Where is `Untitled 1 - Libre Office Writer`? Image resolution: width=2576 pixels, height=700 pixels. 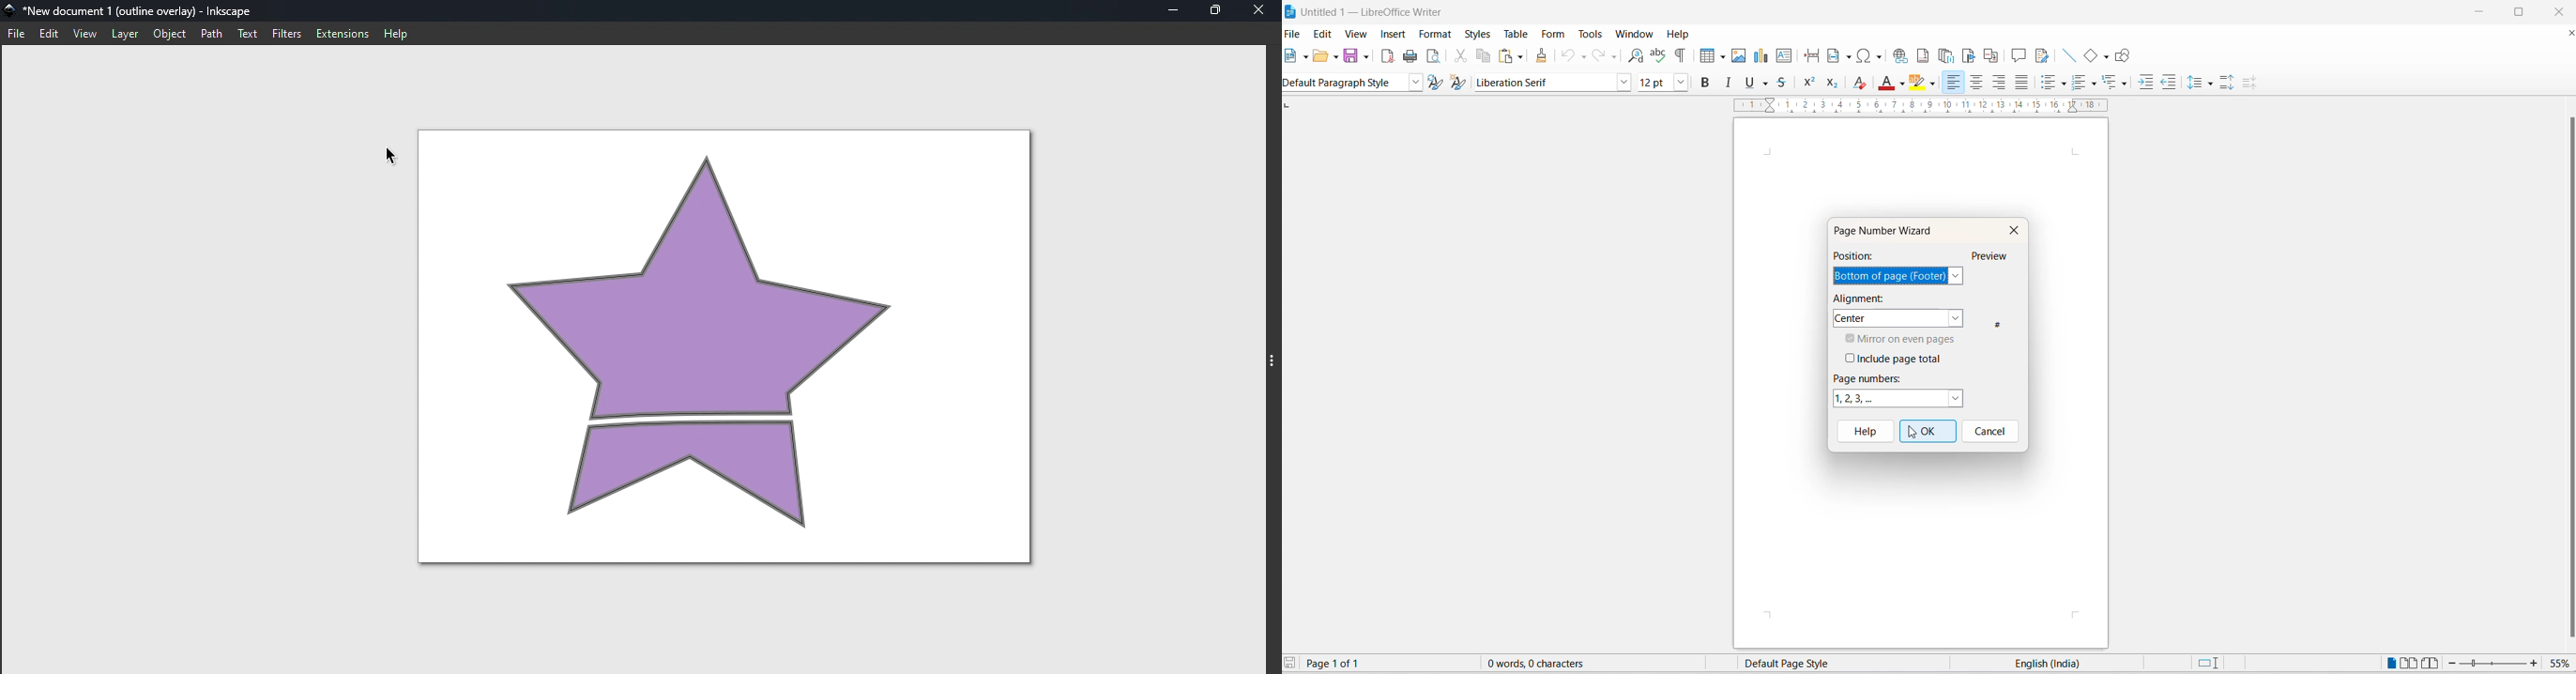
Untitled 1 - Libre Office Writer is located at coordinates (1366, 11).